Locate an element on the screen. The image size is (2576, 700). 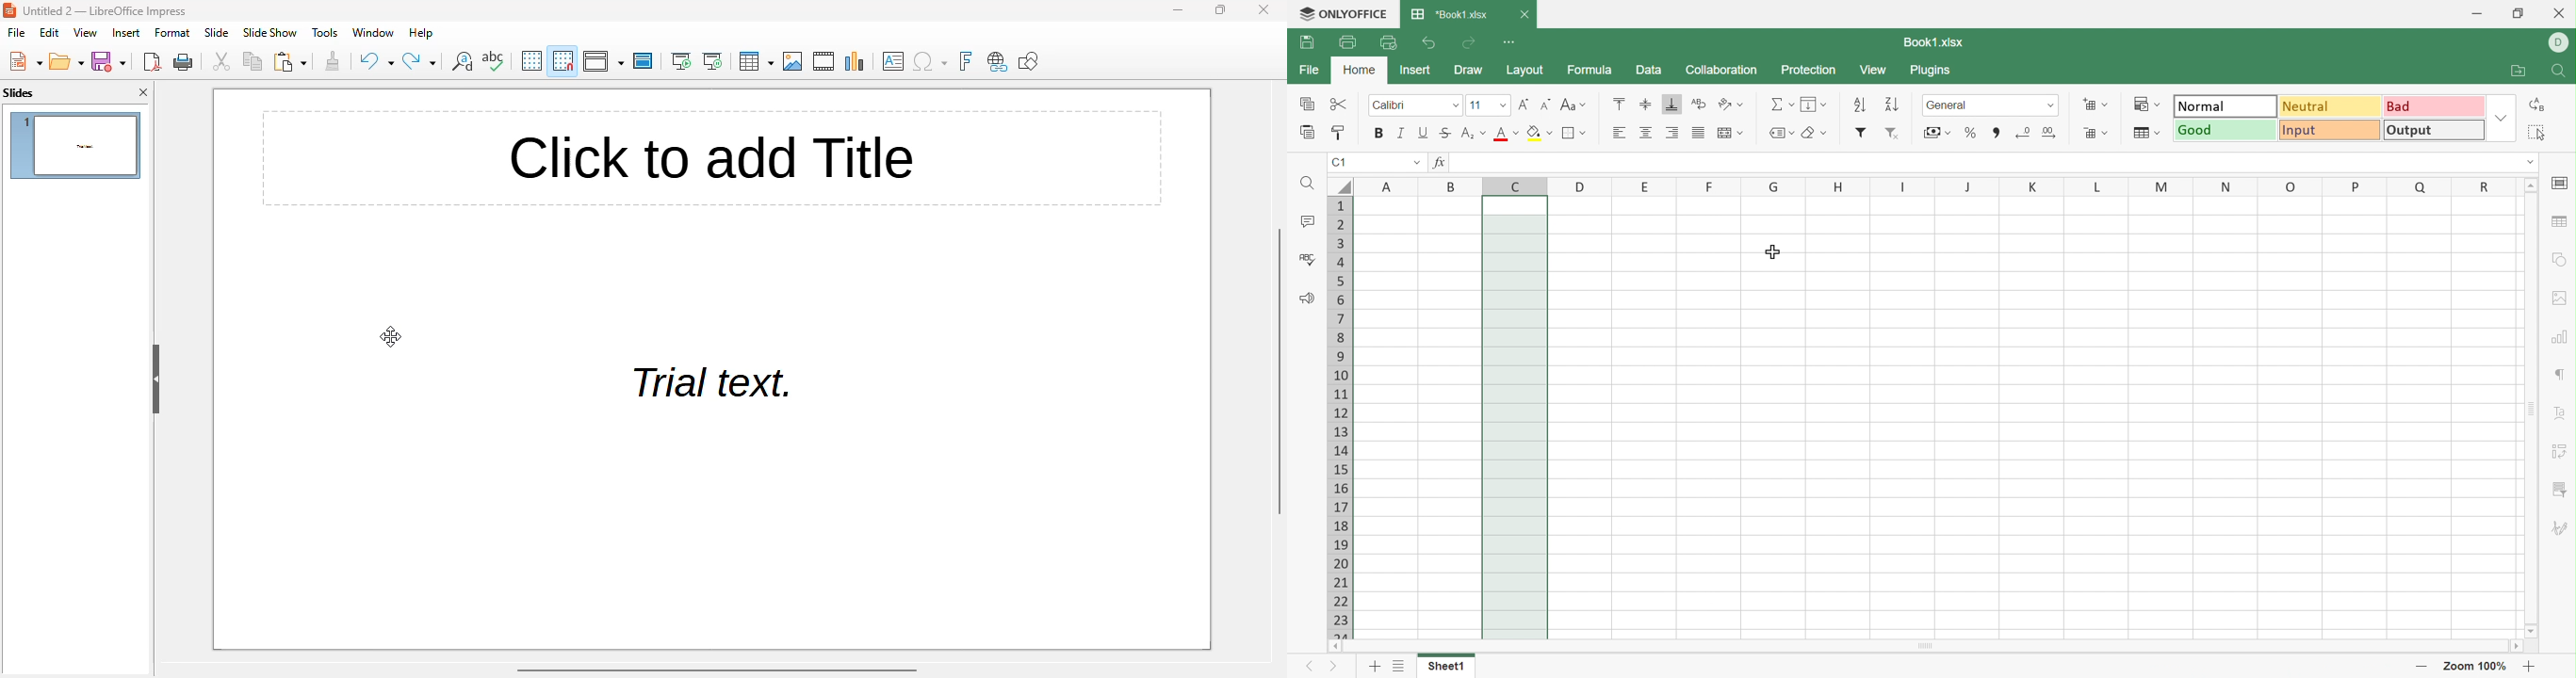
Click to add Title is located at coordinates (703, 158).